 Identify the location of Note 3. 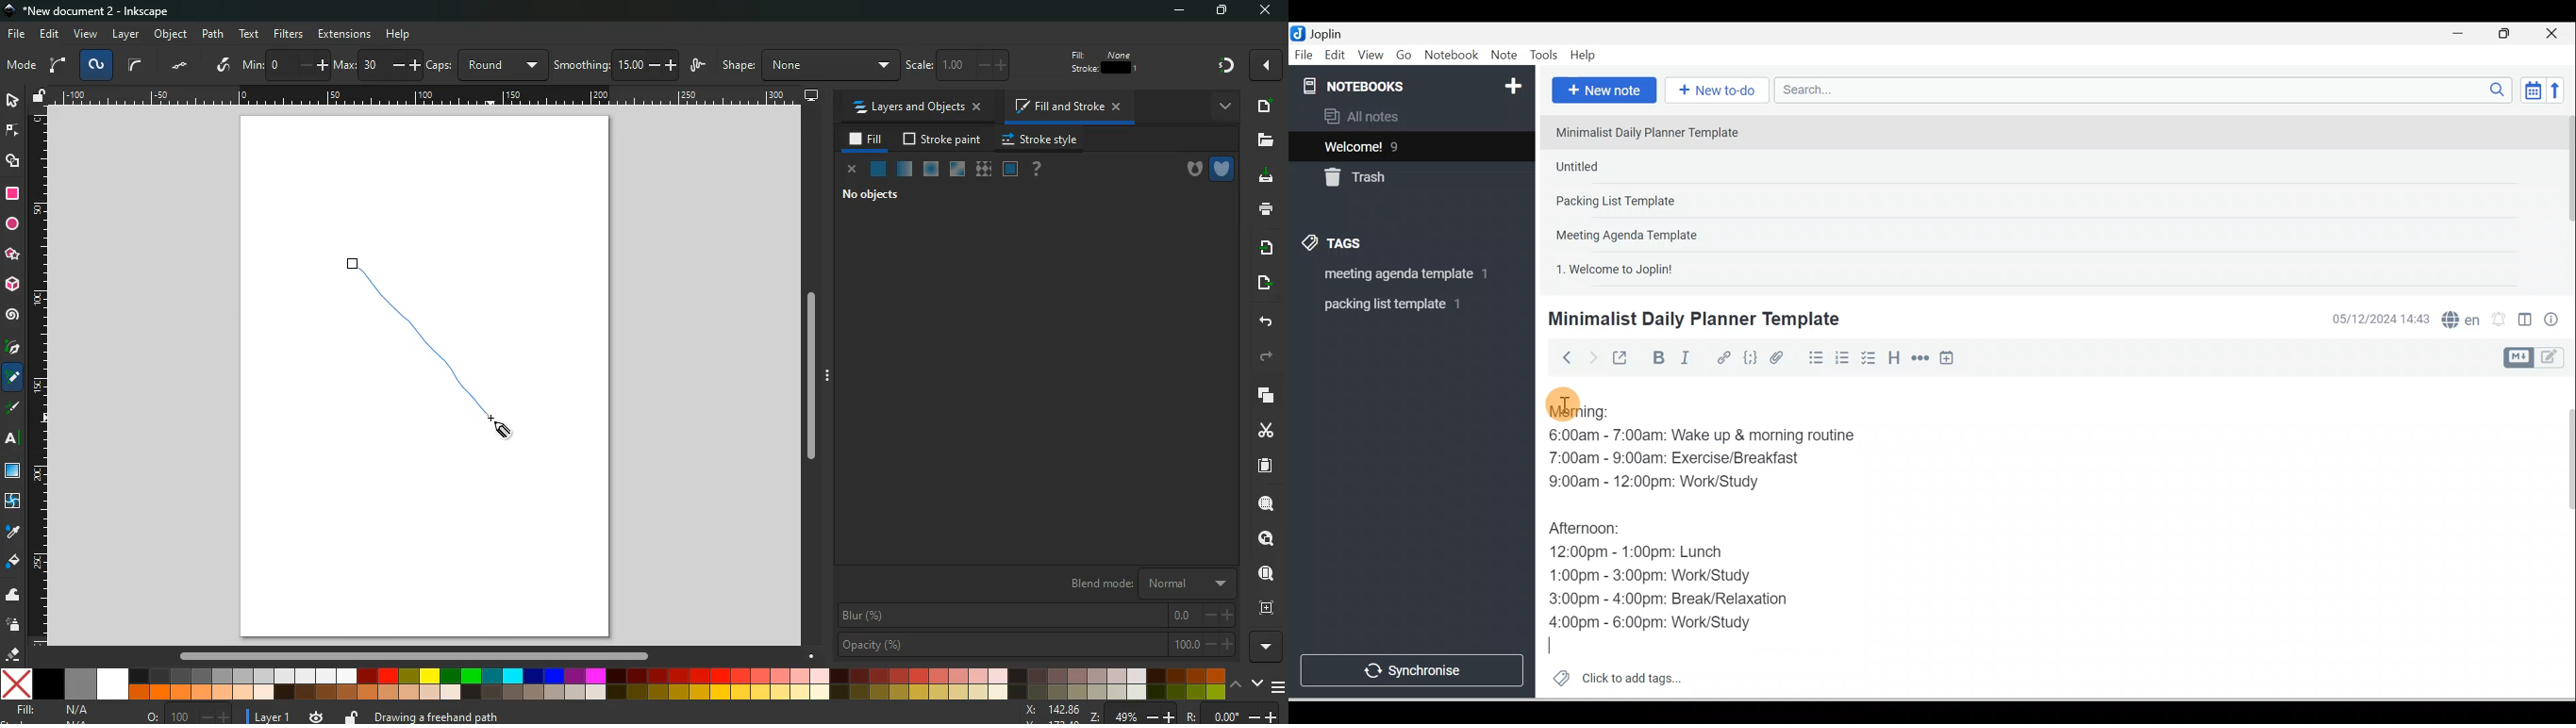
(1658, 202).